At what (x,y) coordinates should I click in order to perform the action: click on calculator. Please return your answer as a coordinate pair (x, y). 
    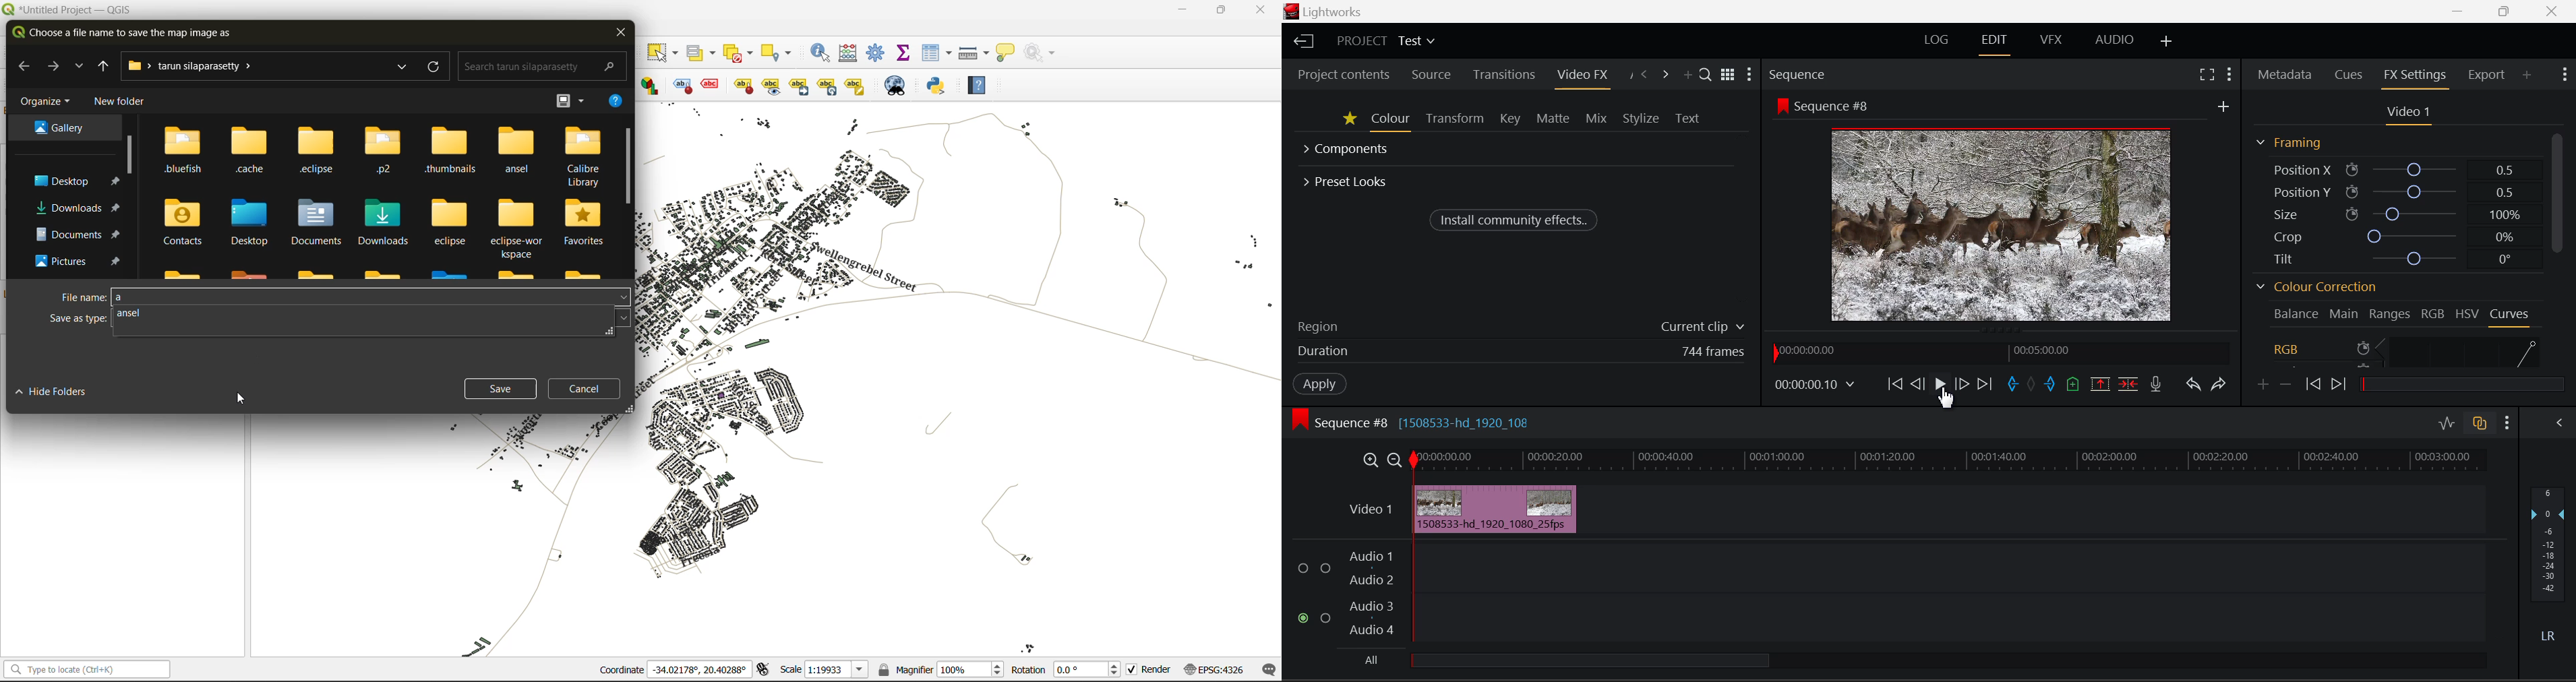
    Looking at the image, I should click on (850, 53).